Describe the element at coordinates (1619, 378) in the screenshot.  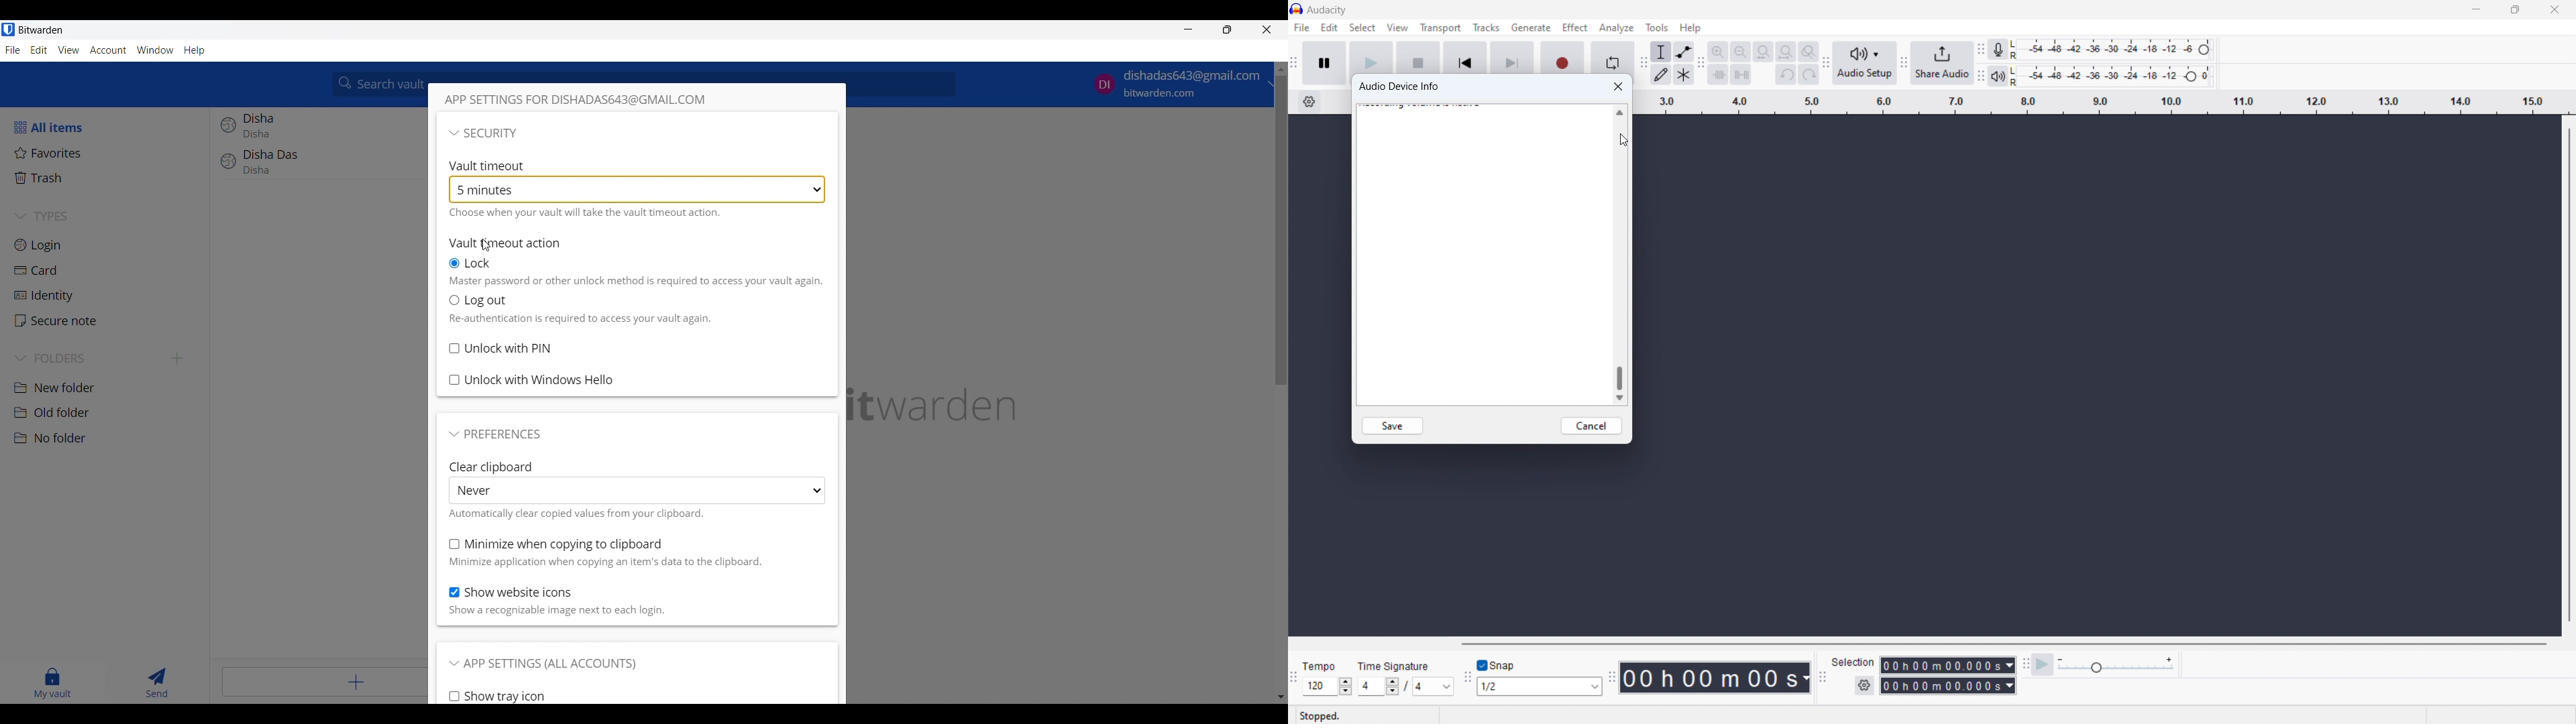
I see `scrollbar` at that location.